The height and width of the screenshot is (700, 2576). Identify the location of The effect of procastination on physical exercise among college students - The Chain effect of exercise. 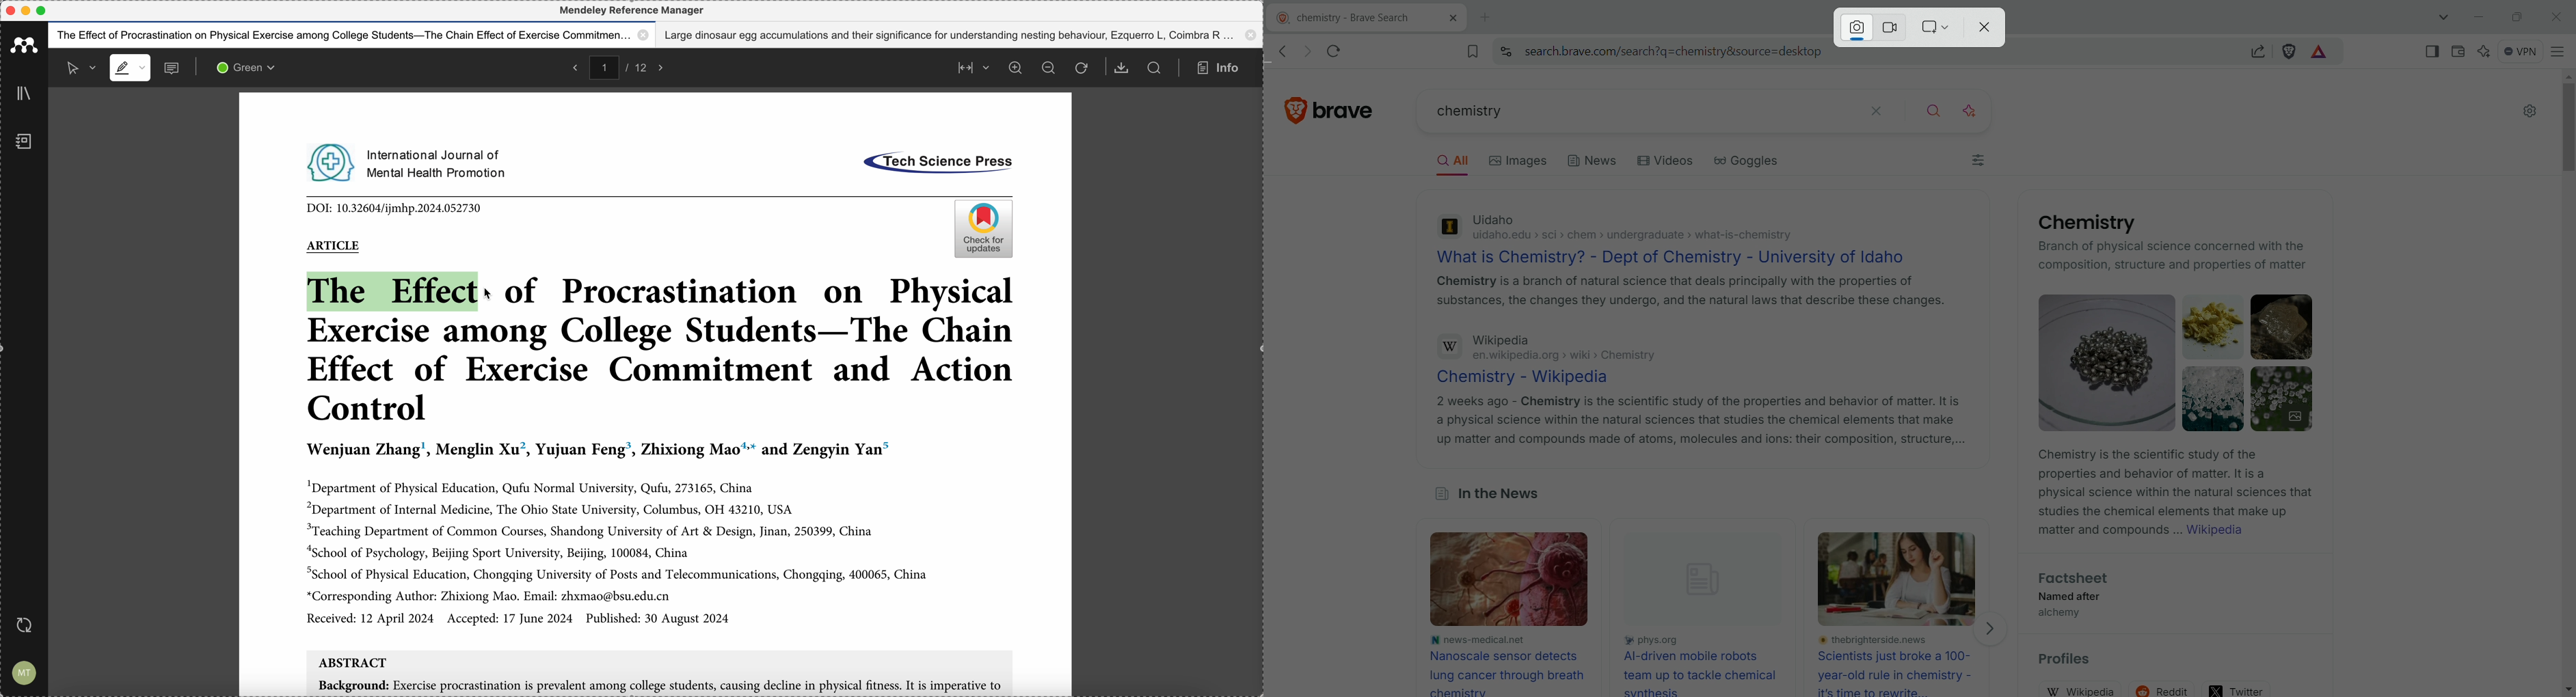
(352, 35).